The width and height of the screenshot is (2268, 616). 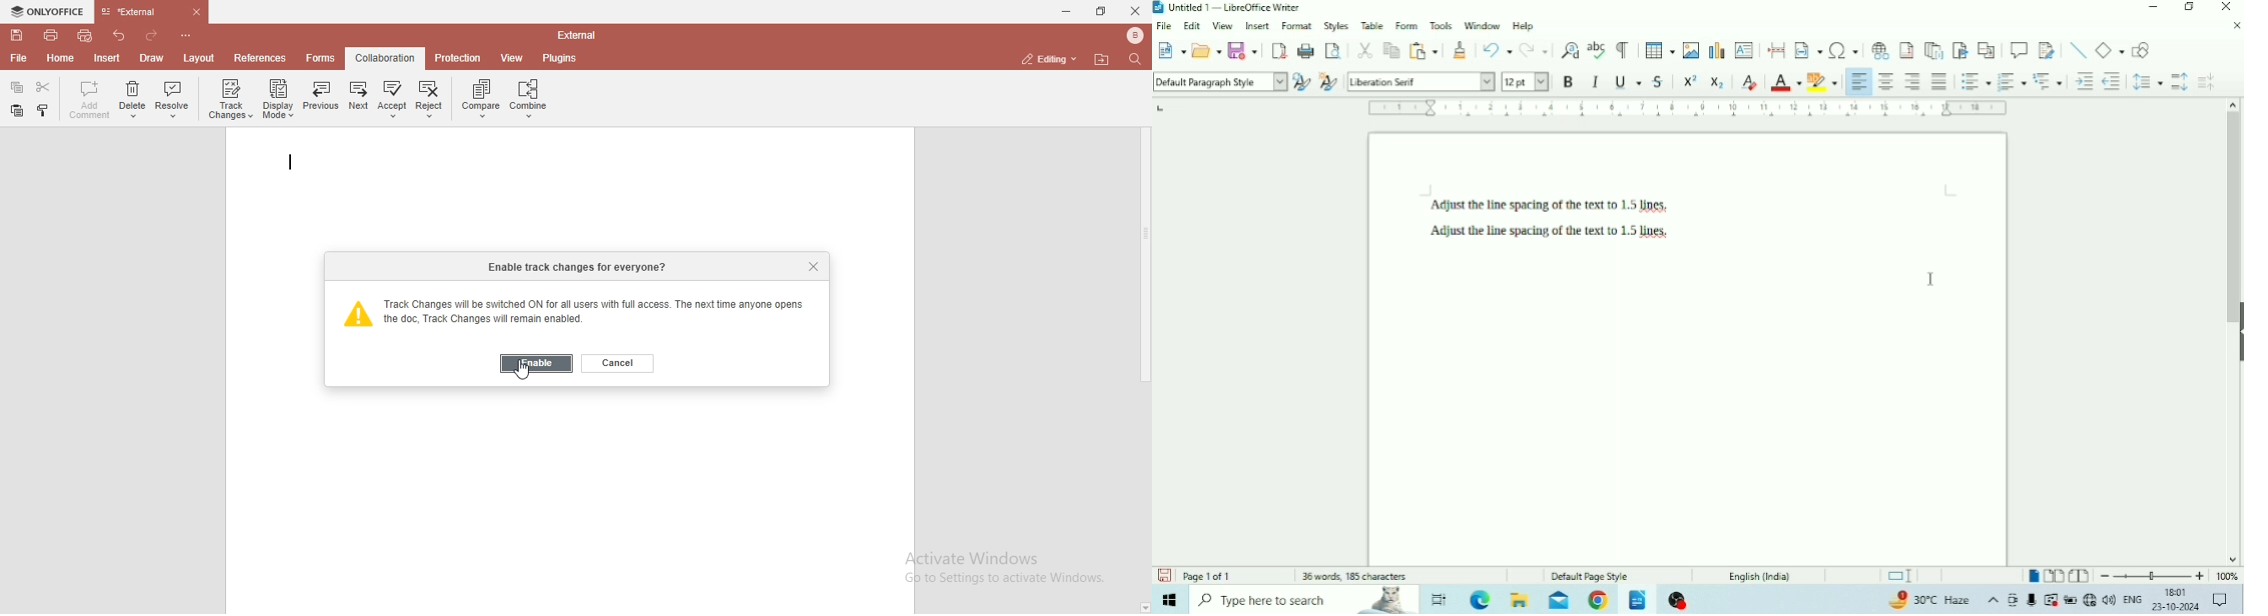 What do you see at coordinates (1933, 49) in the screenshot?
I see `Insert Endnote` at bounding box center [1933, 49].